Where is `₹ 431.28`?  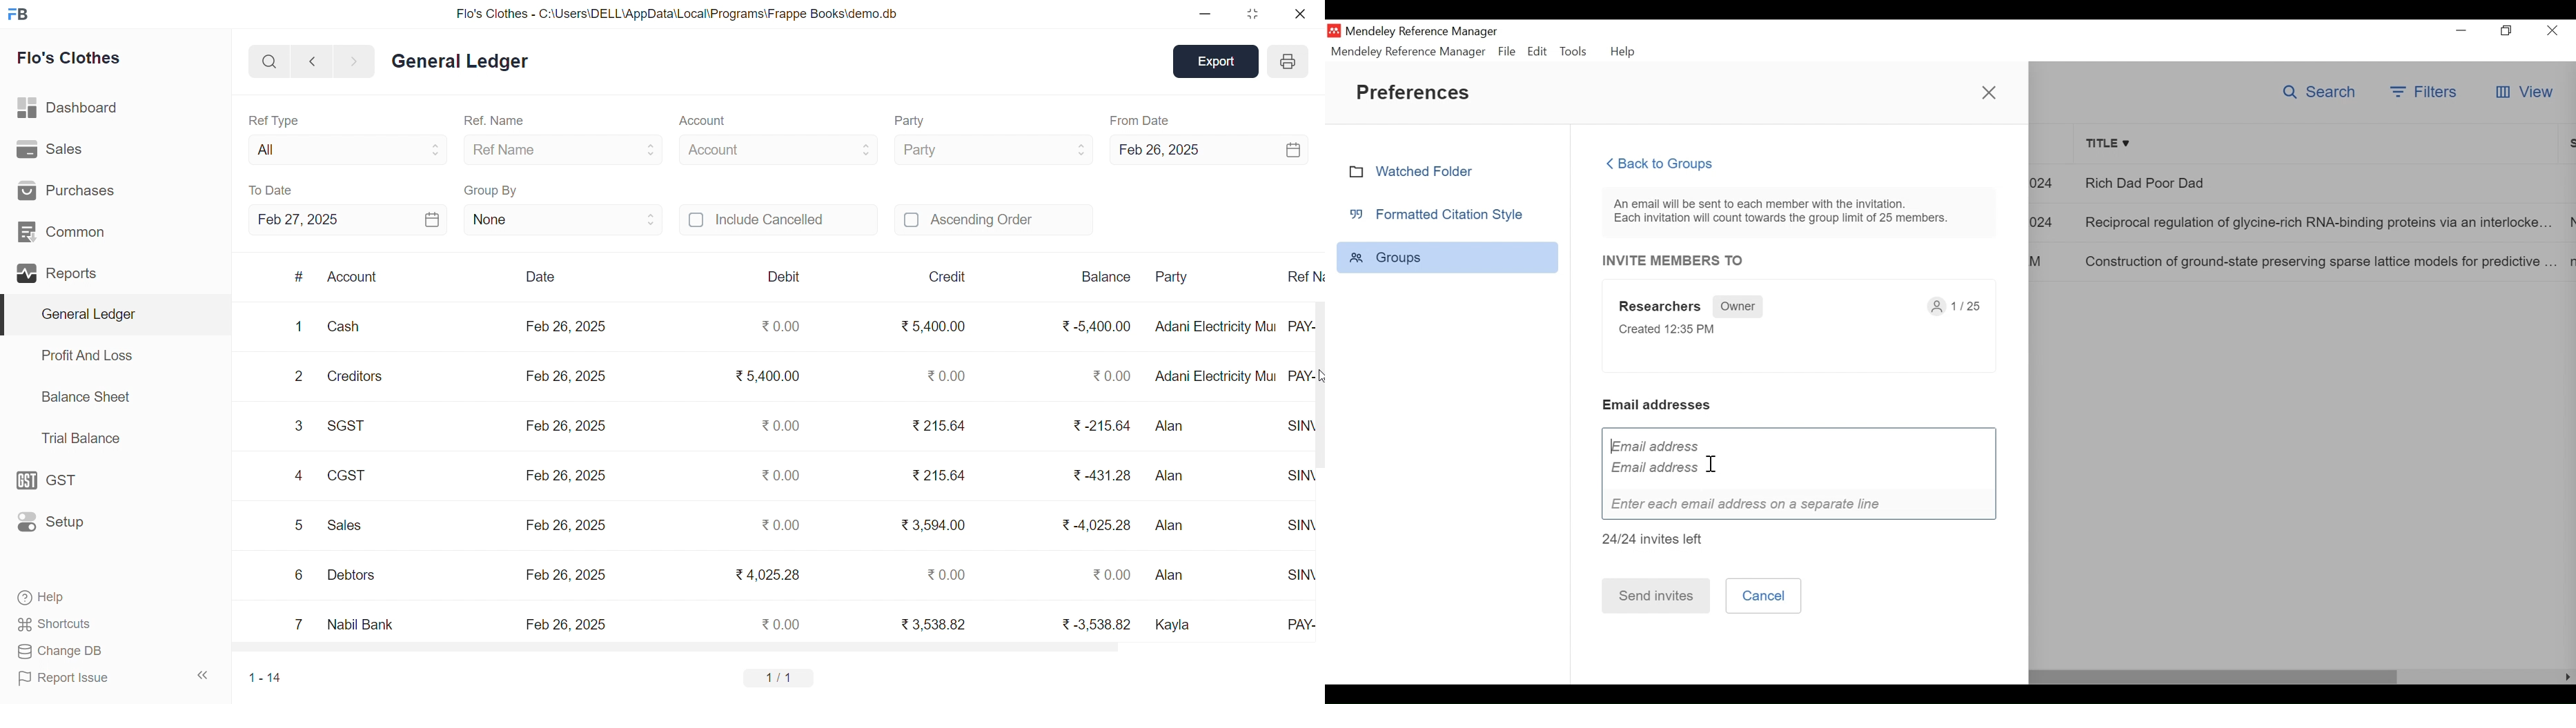 ₹ 431.28 is located at coordinates (1101, 476).